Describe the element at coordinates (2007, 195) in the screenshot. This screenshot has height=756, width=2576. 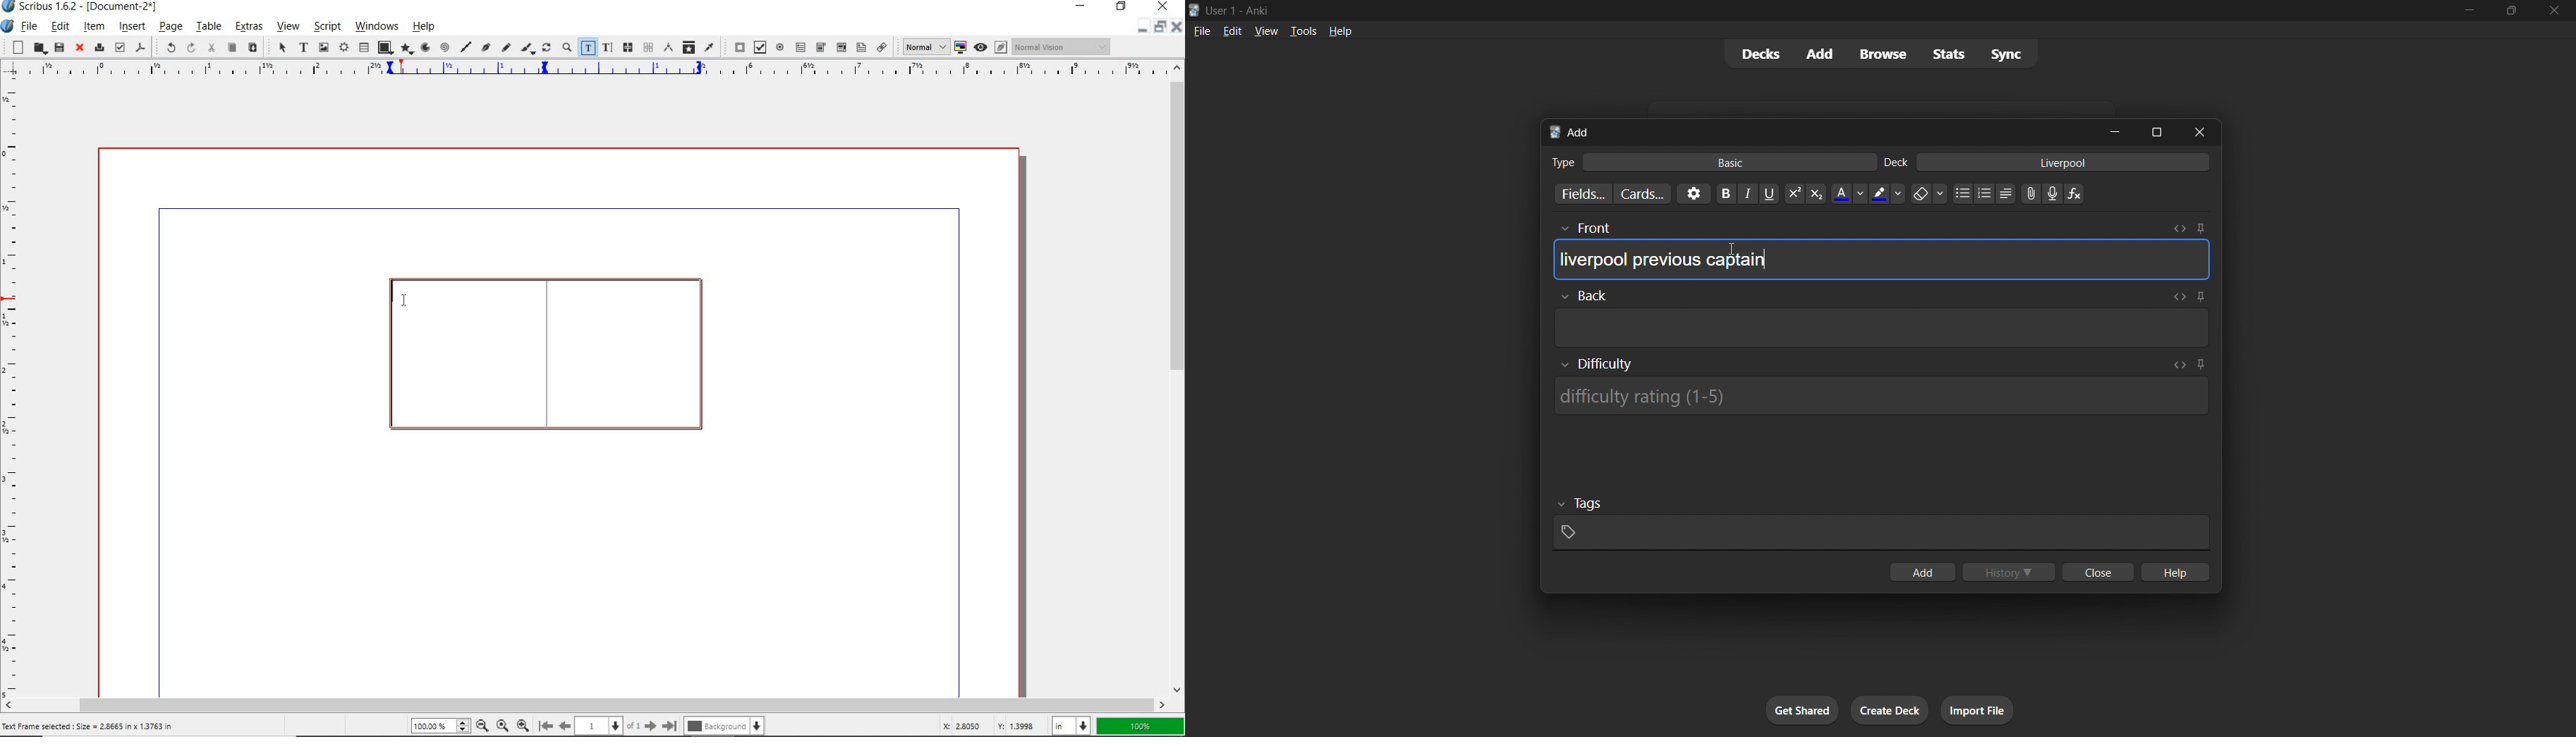
I see `multilevel list` at that location.